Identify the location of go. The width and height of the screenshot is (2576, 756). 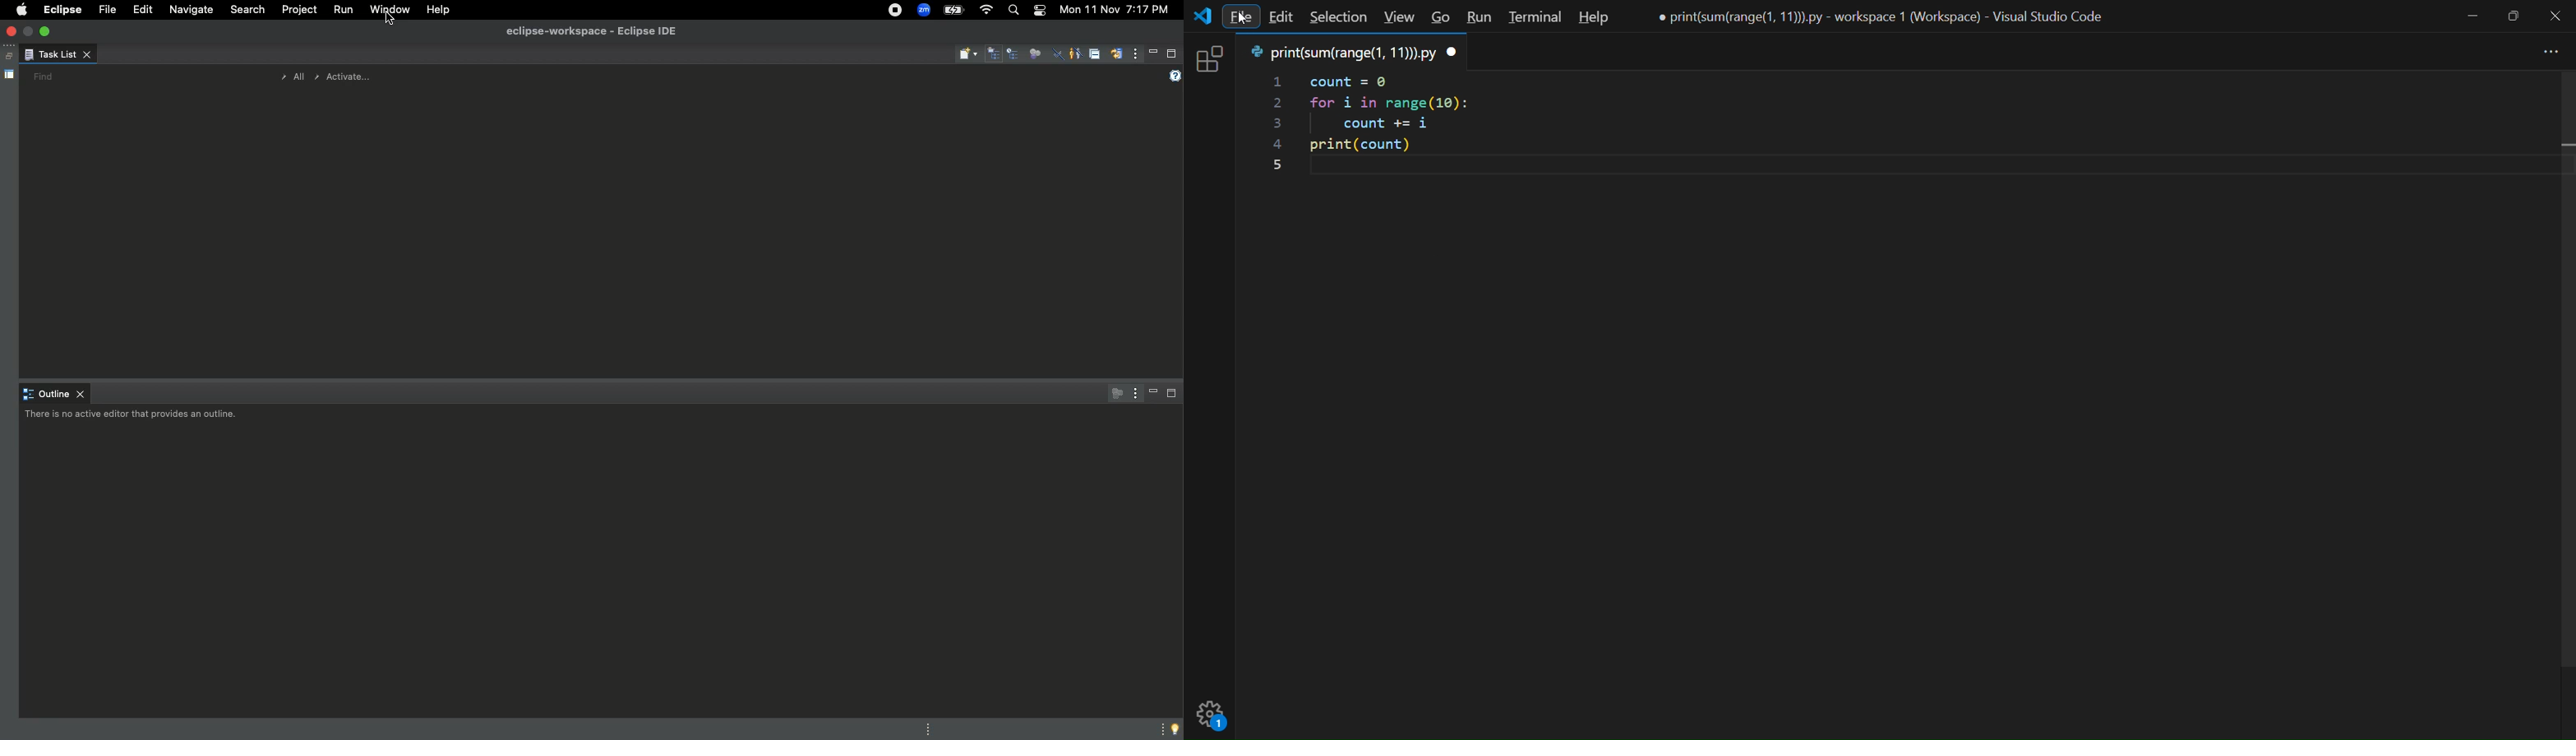
(1440, 19).